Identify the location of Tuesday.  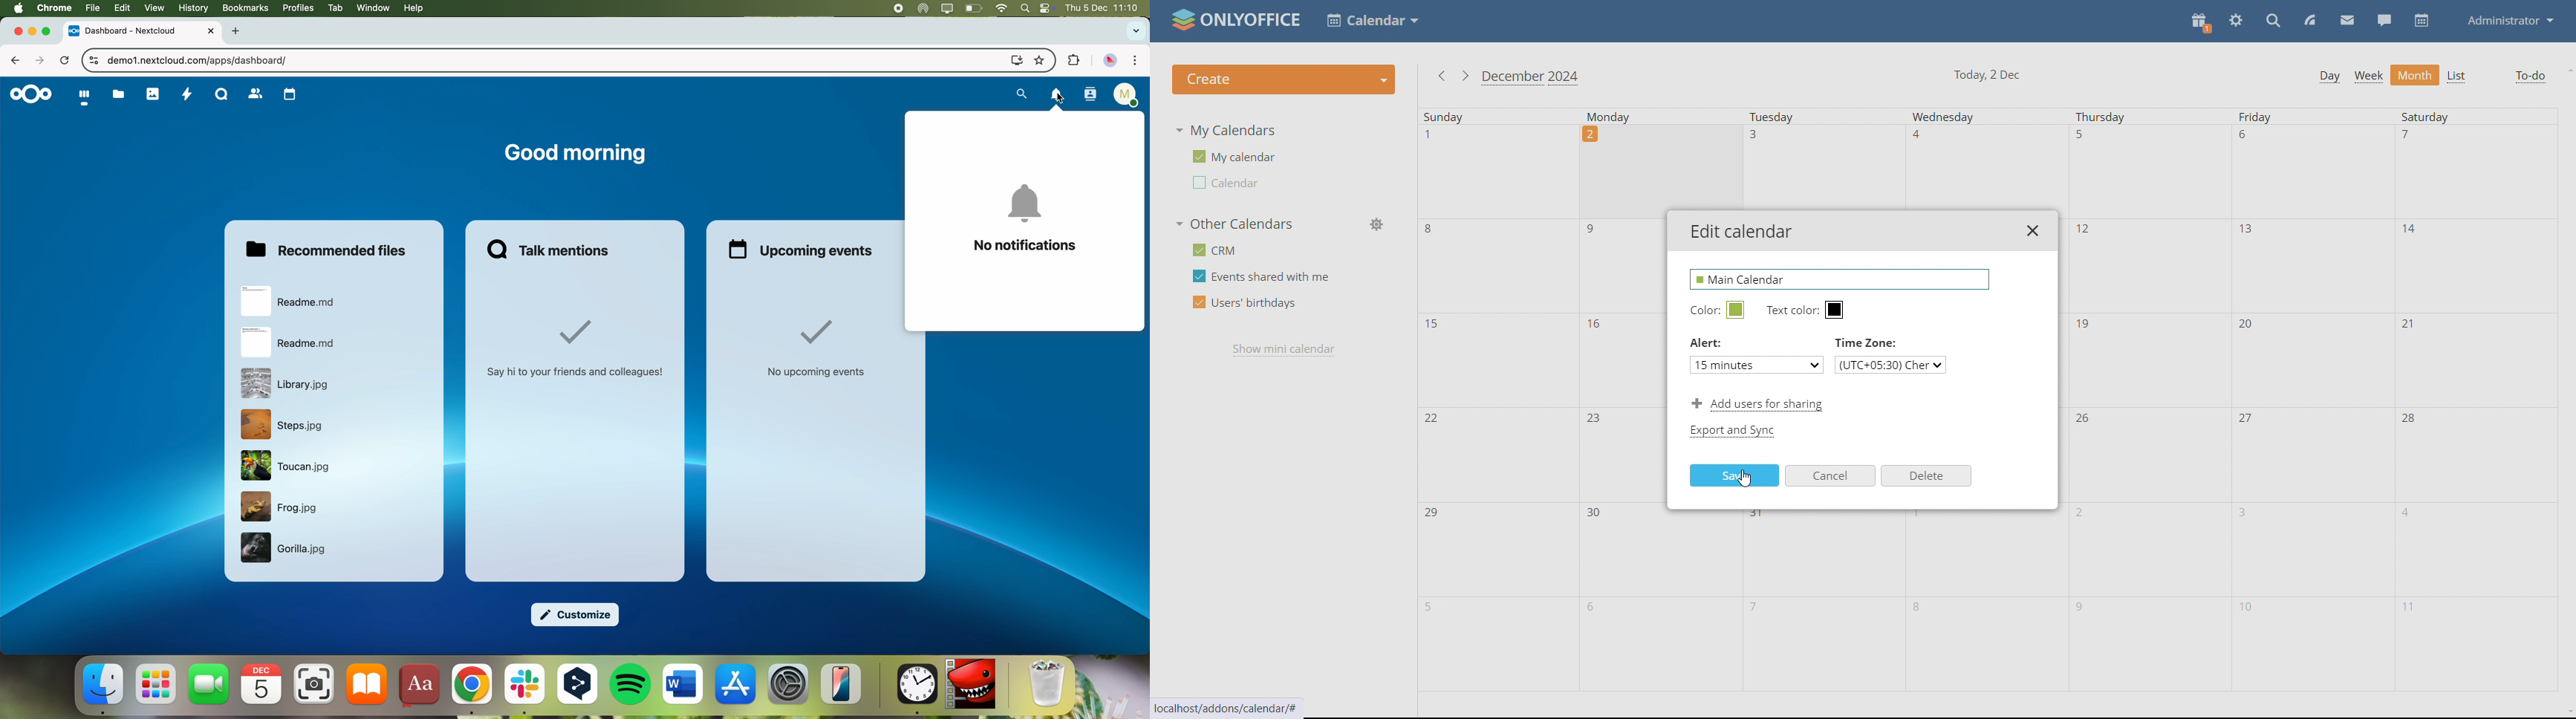
(1819, 116).